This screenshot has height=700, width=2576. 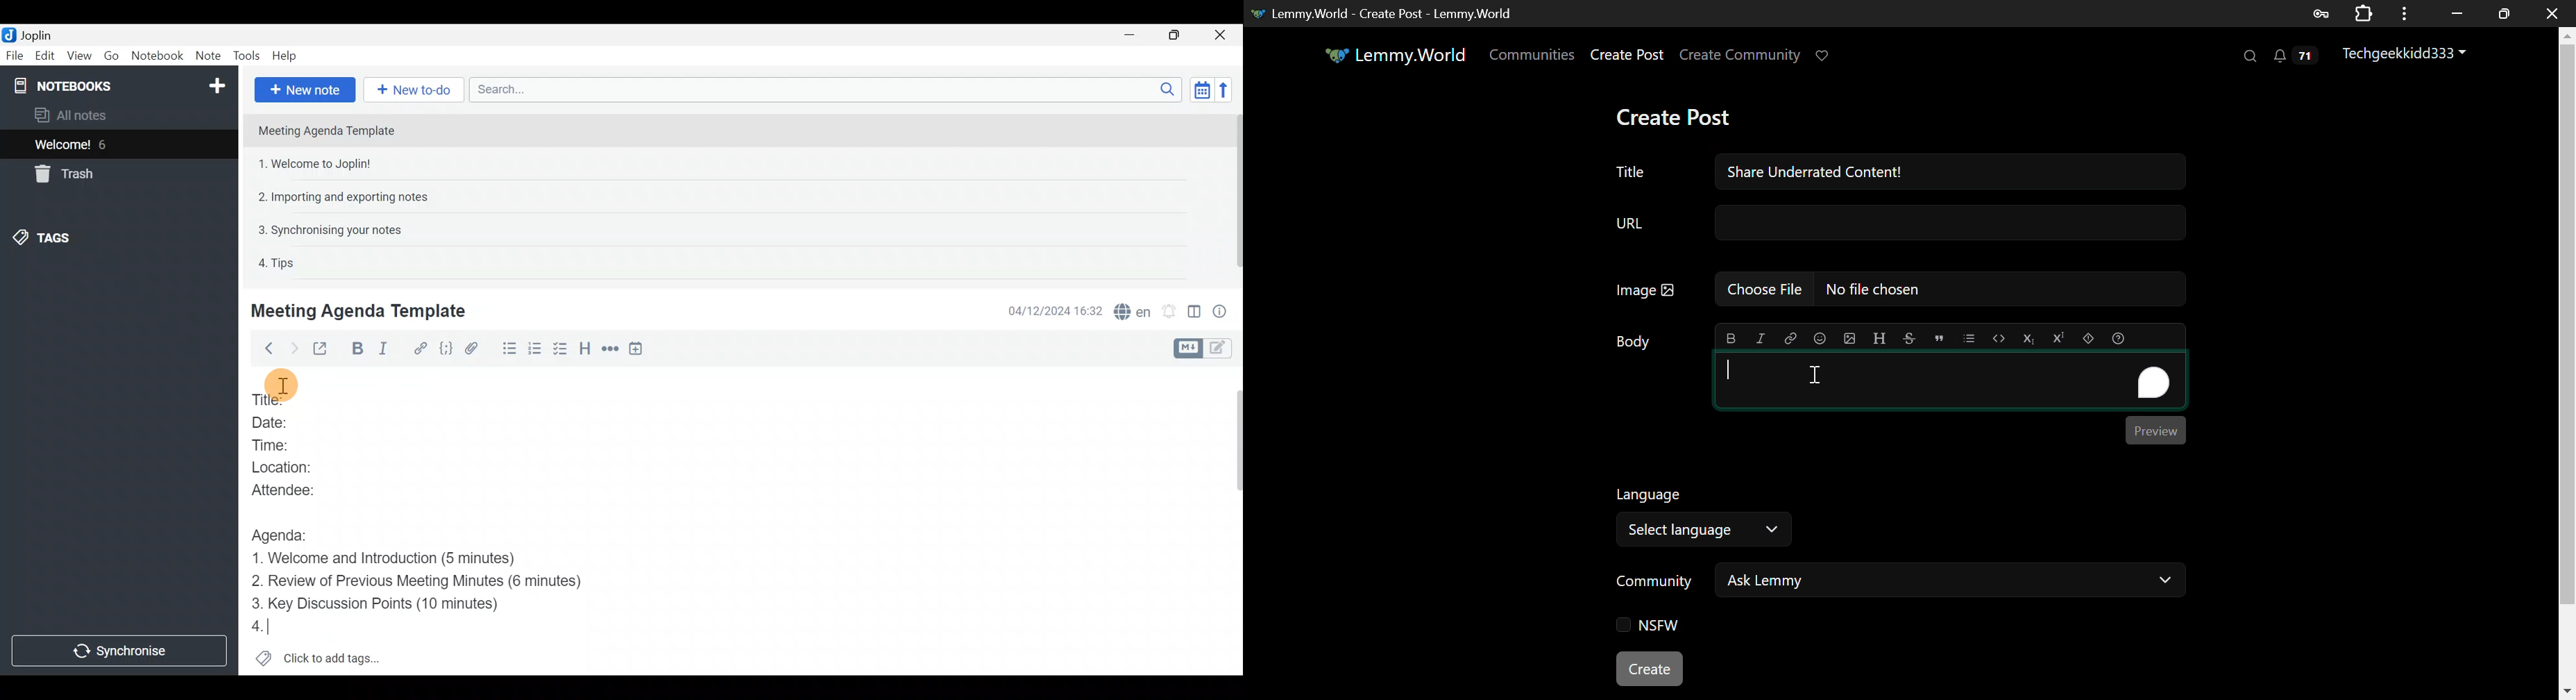 I want to click on Agenda:, so click(x=288, y=533).